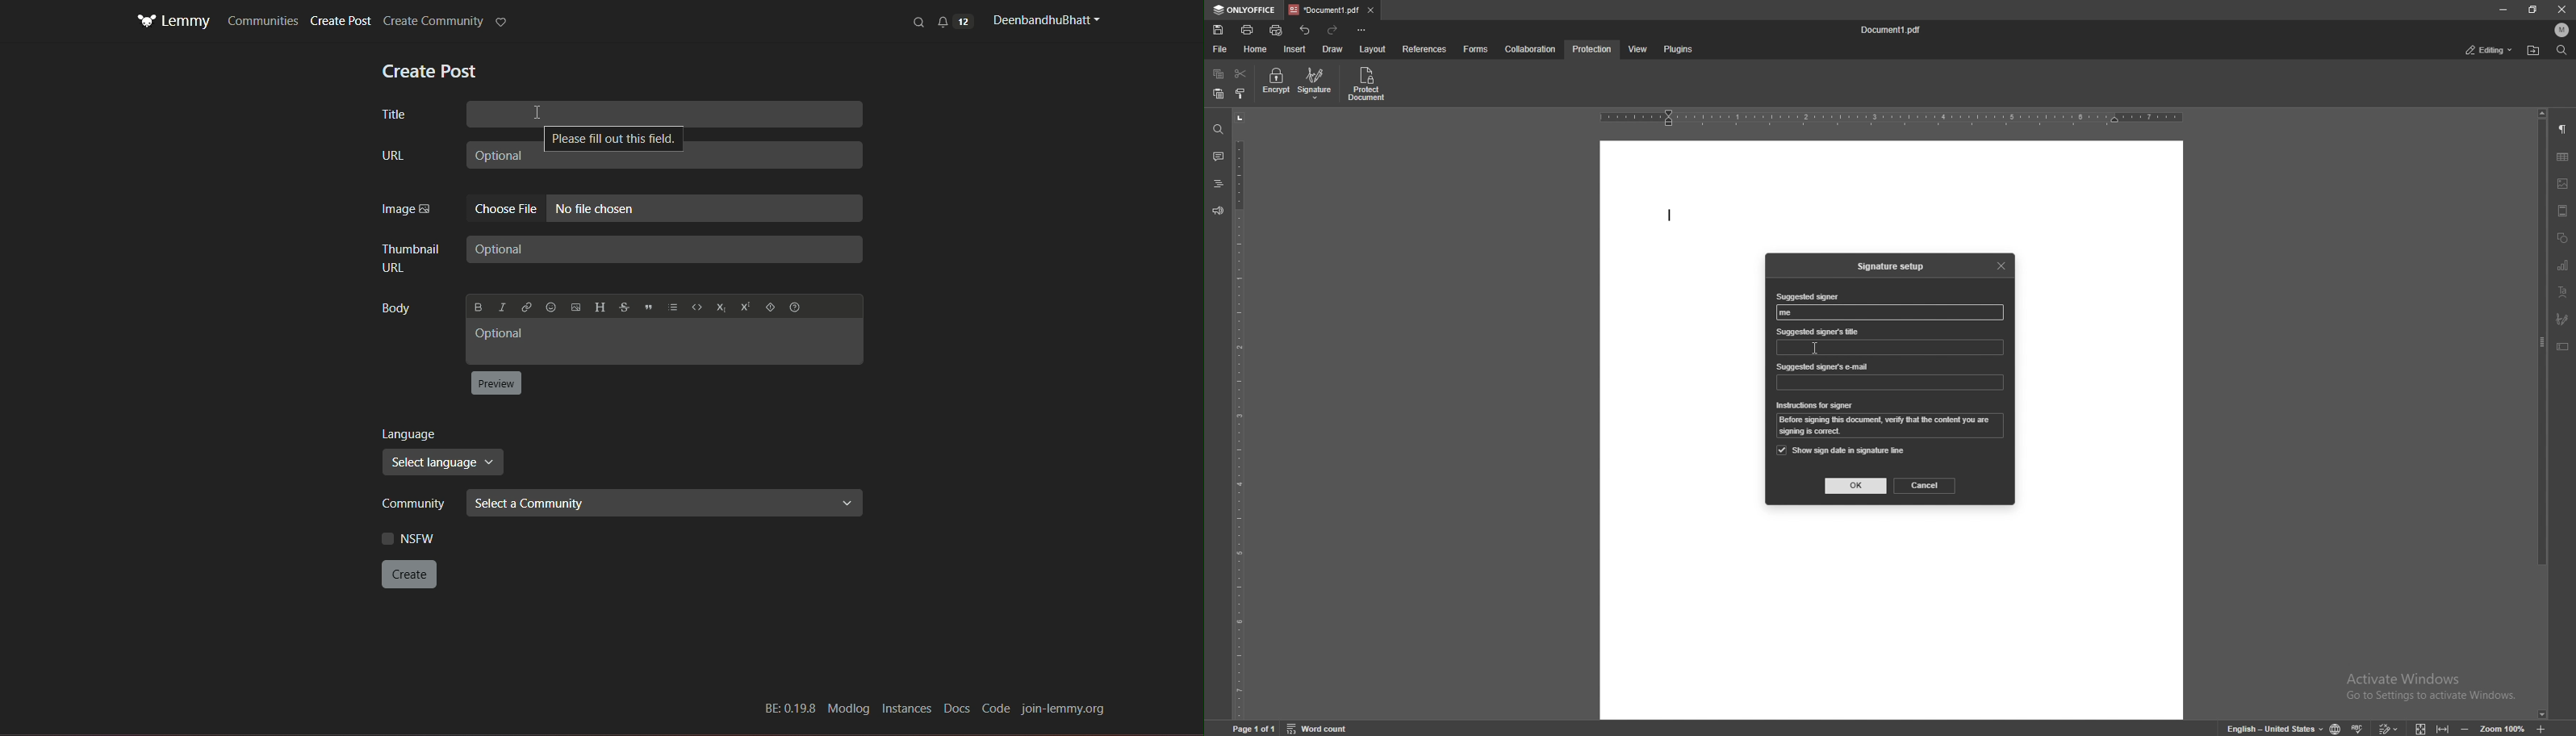 This screenshot has width=2576, height=756. What do you see at coordinates (1635, 50) in the screenshot?
I see `view` at bounding box center [1635, 50].